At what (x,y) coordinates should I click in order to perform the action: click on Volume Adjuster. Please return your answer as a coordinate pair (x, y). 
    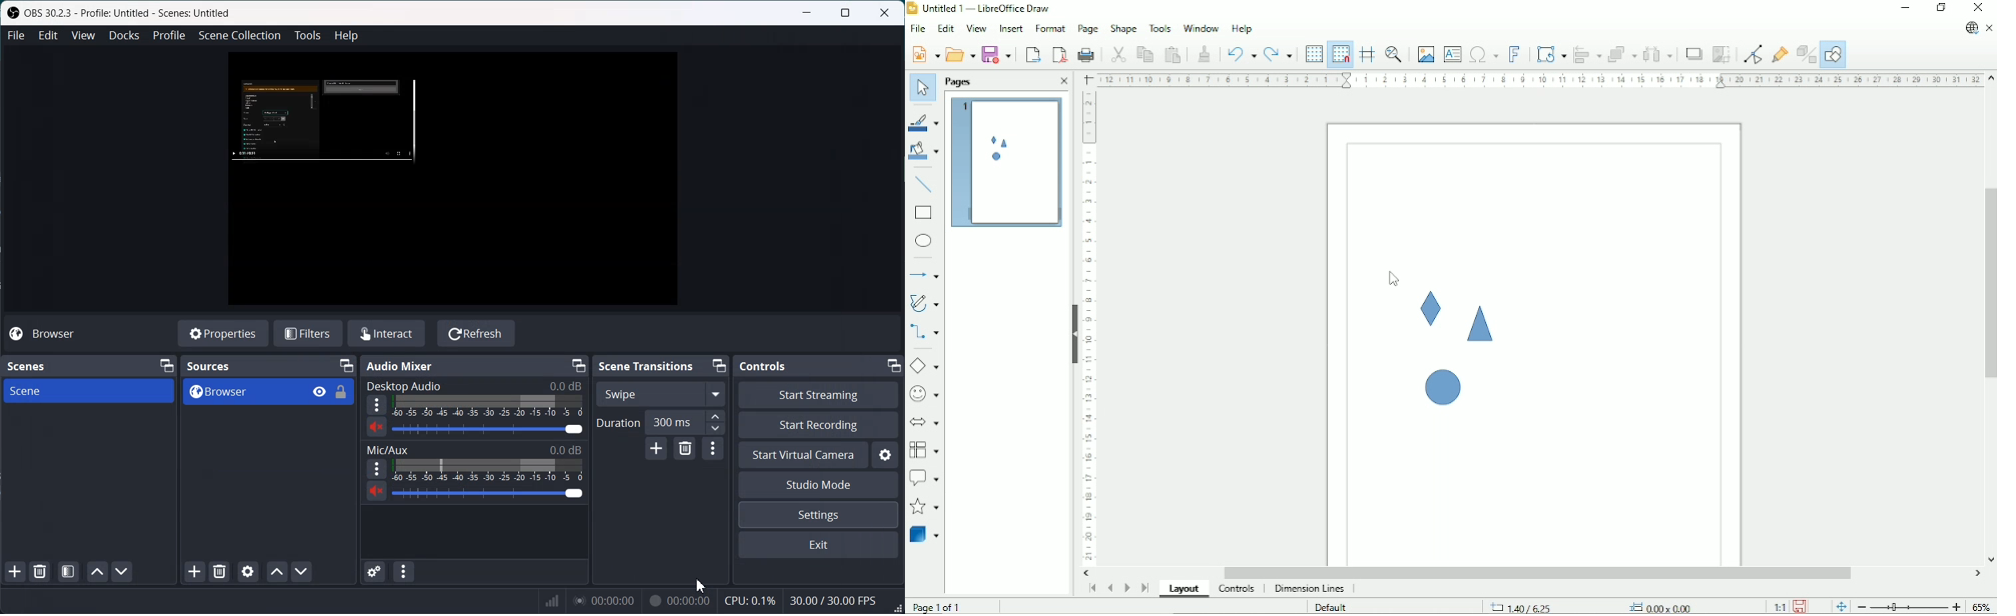
    Looking at the image, I should click on (488, 493).